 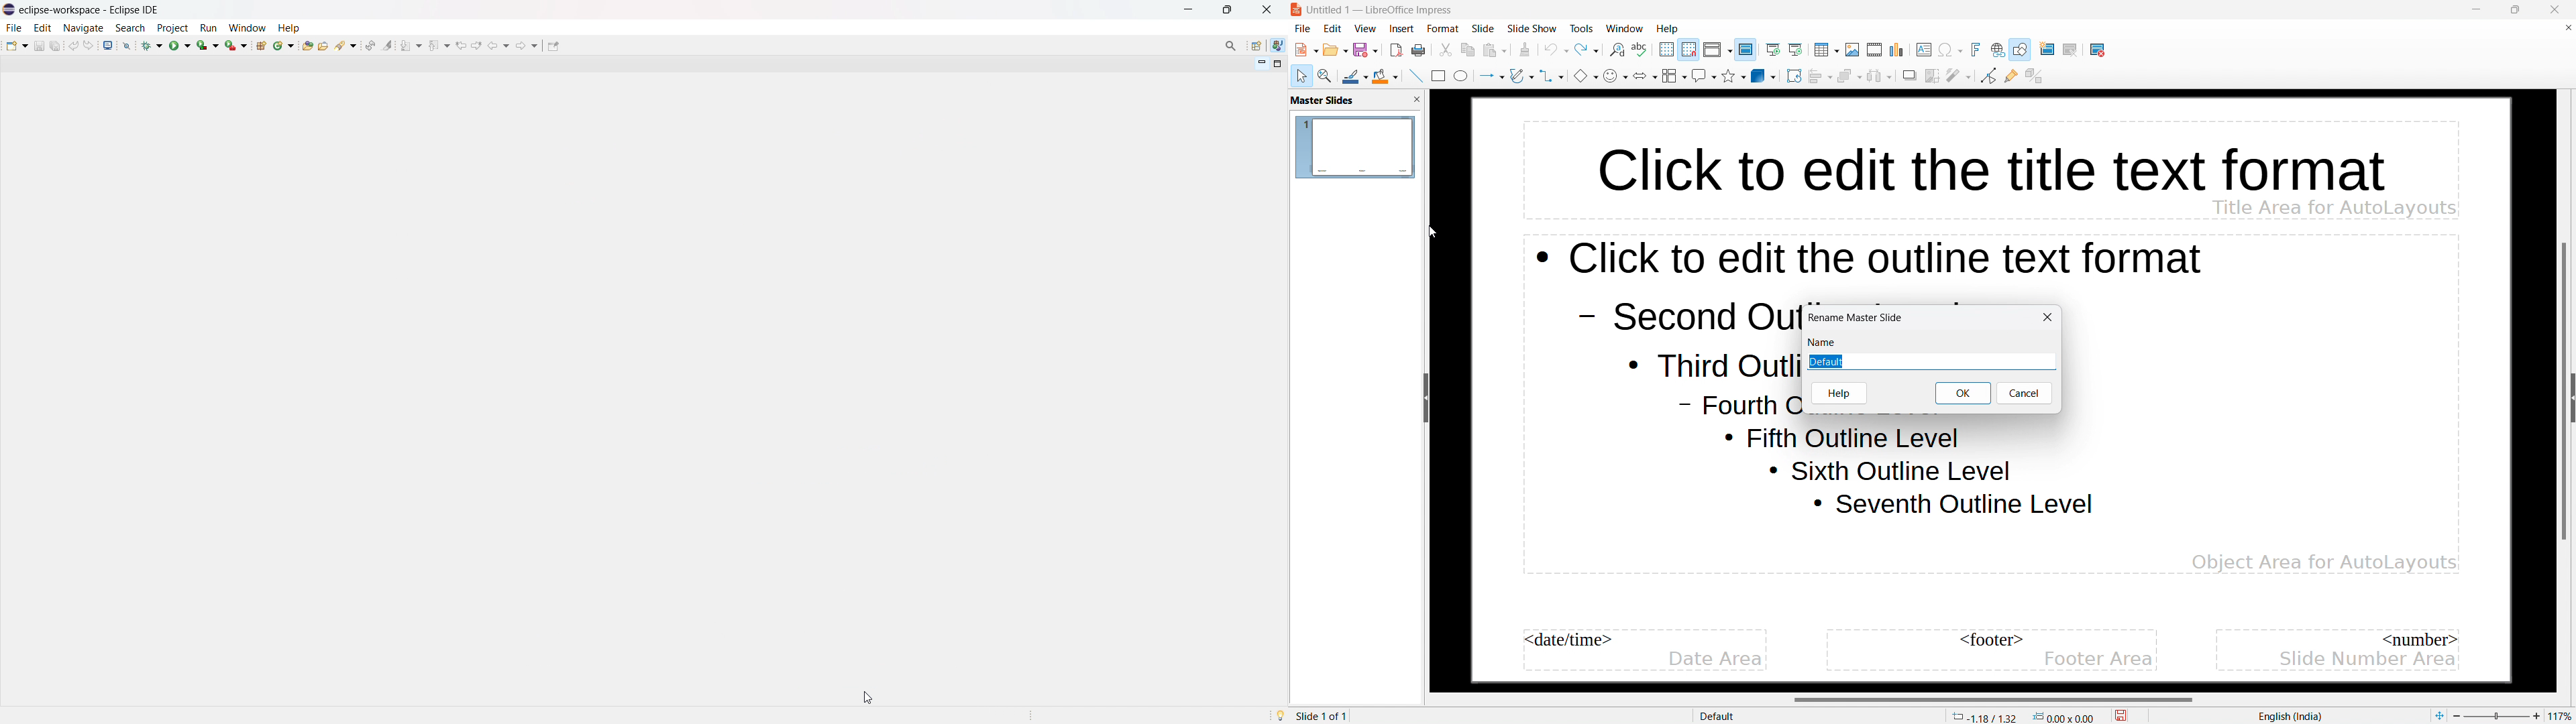 I want to click on cancel, so click(x=2025, y=393).